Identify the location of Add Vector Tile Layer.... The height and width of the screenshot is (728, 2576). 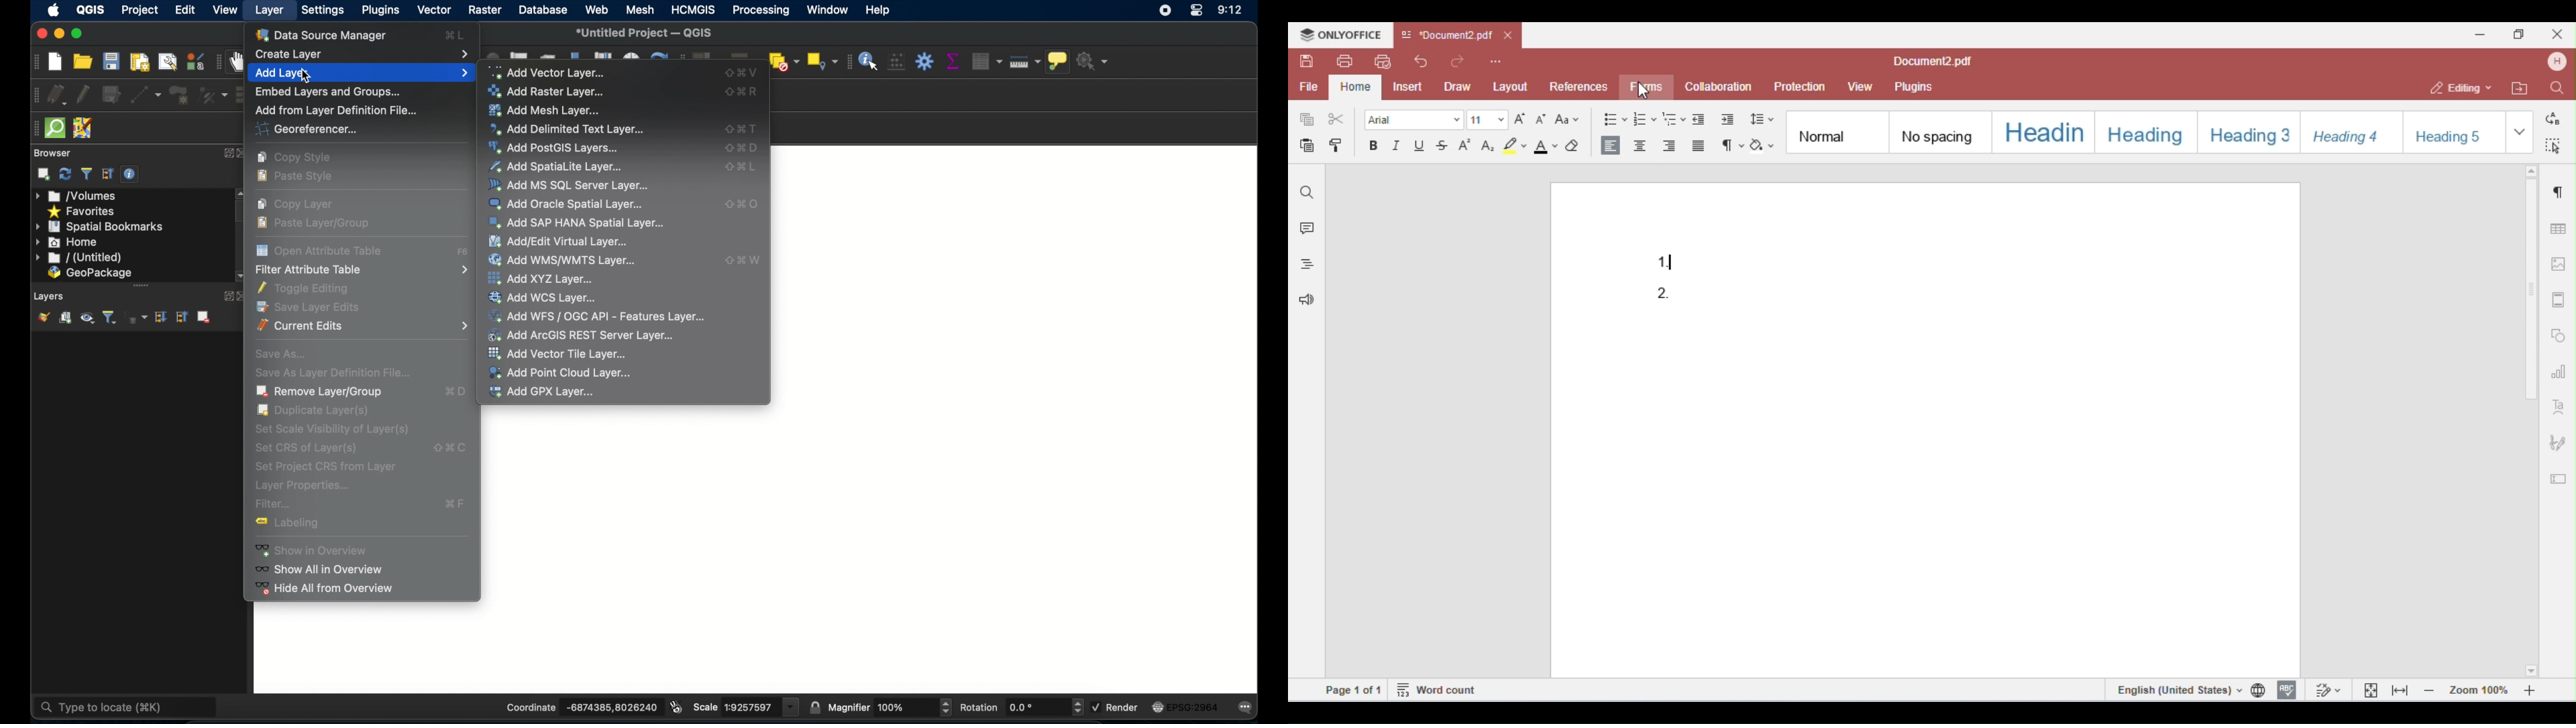
(564, 354).